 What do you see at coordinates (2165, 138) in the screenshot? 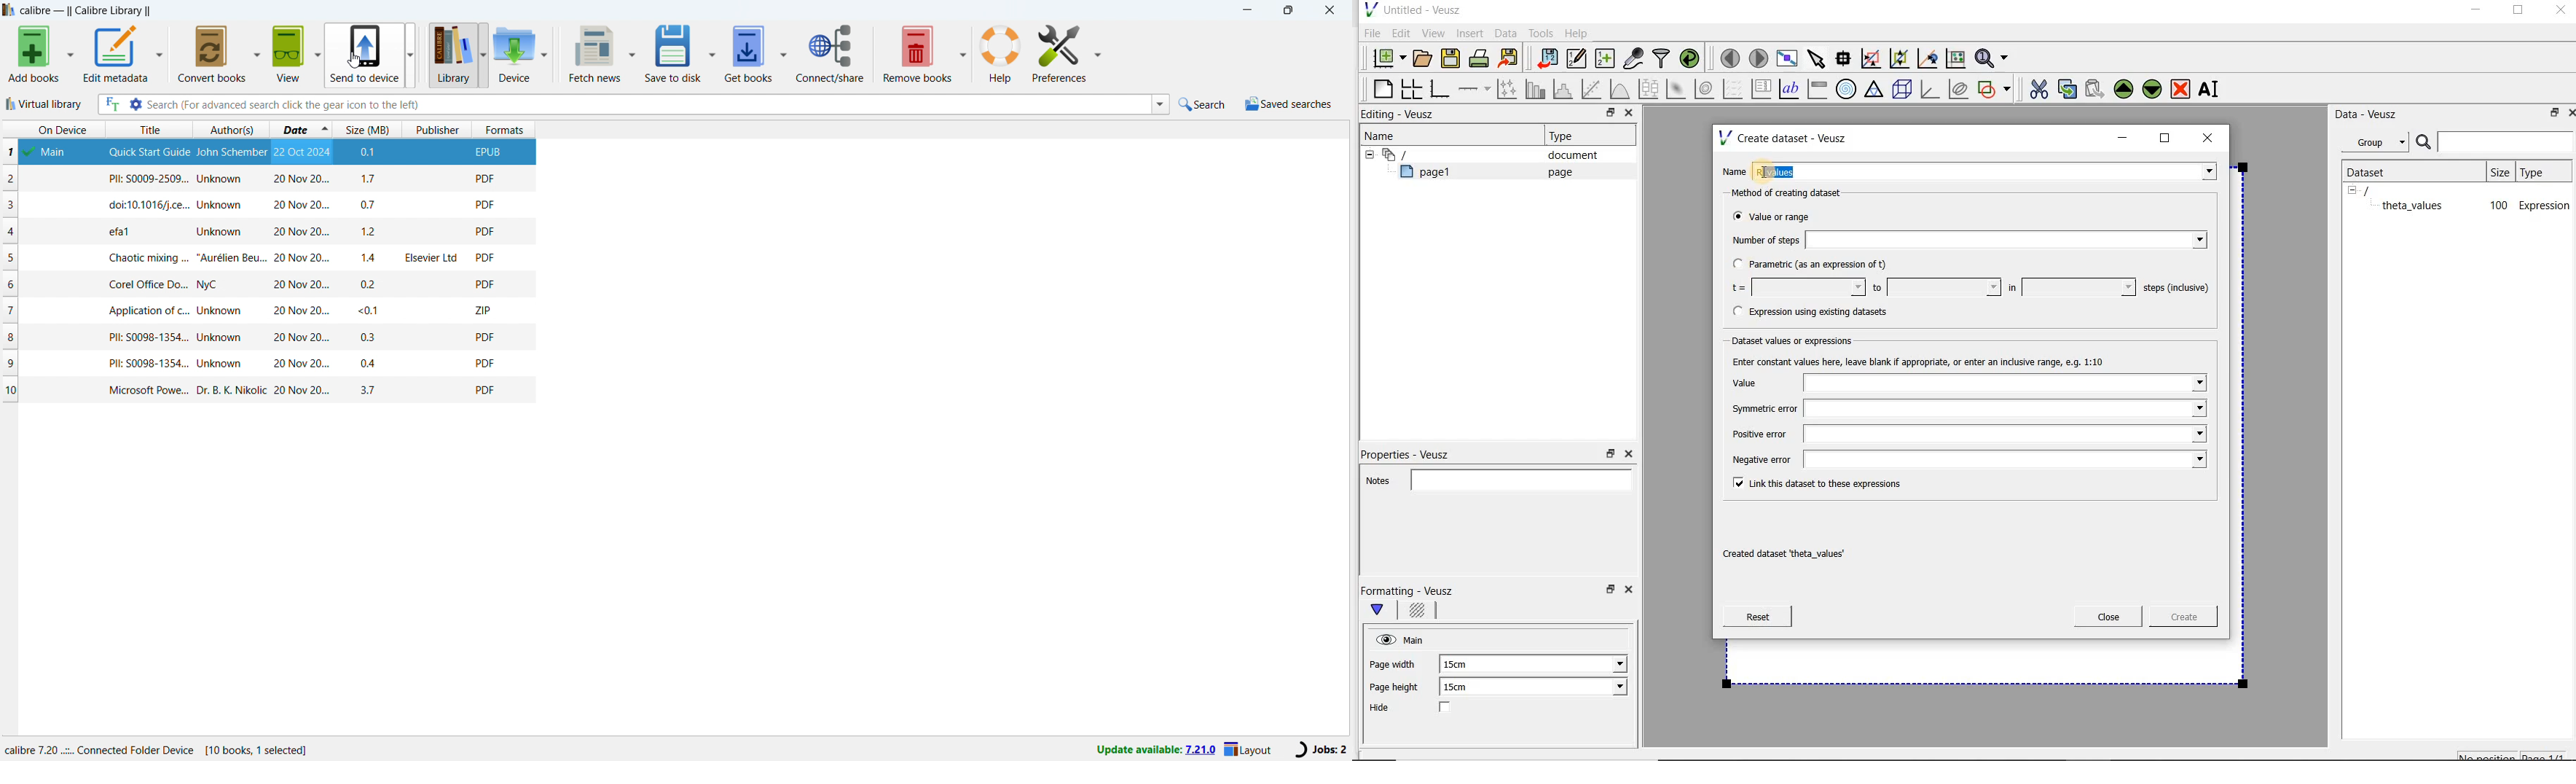
I see `maximize` at bounding box center [2165, 138].